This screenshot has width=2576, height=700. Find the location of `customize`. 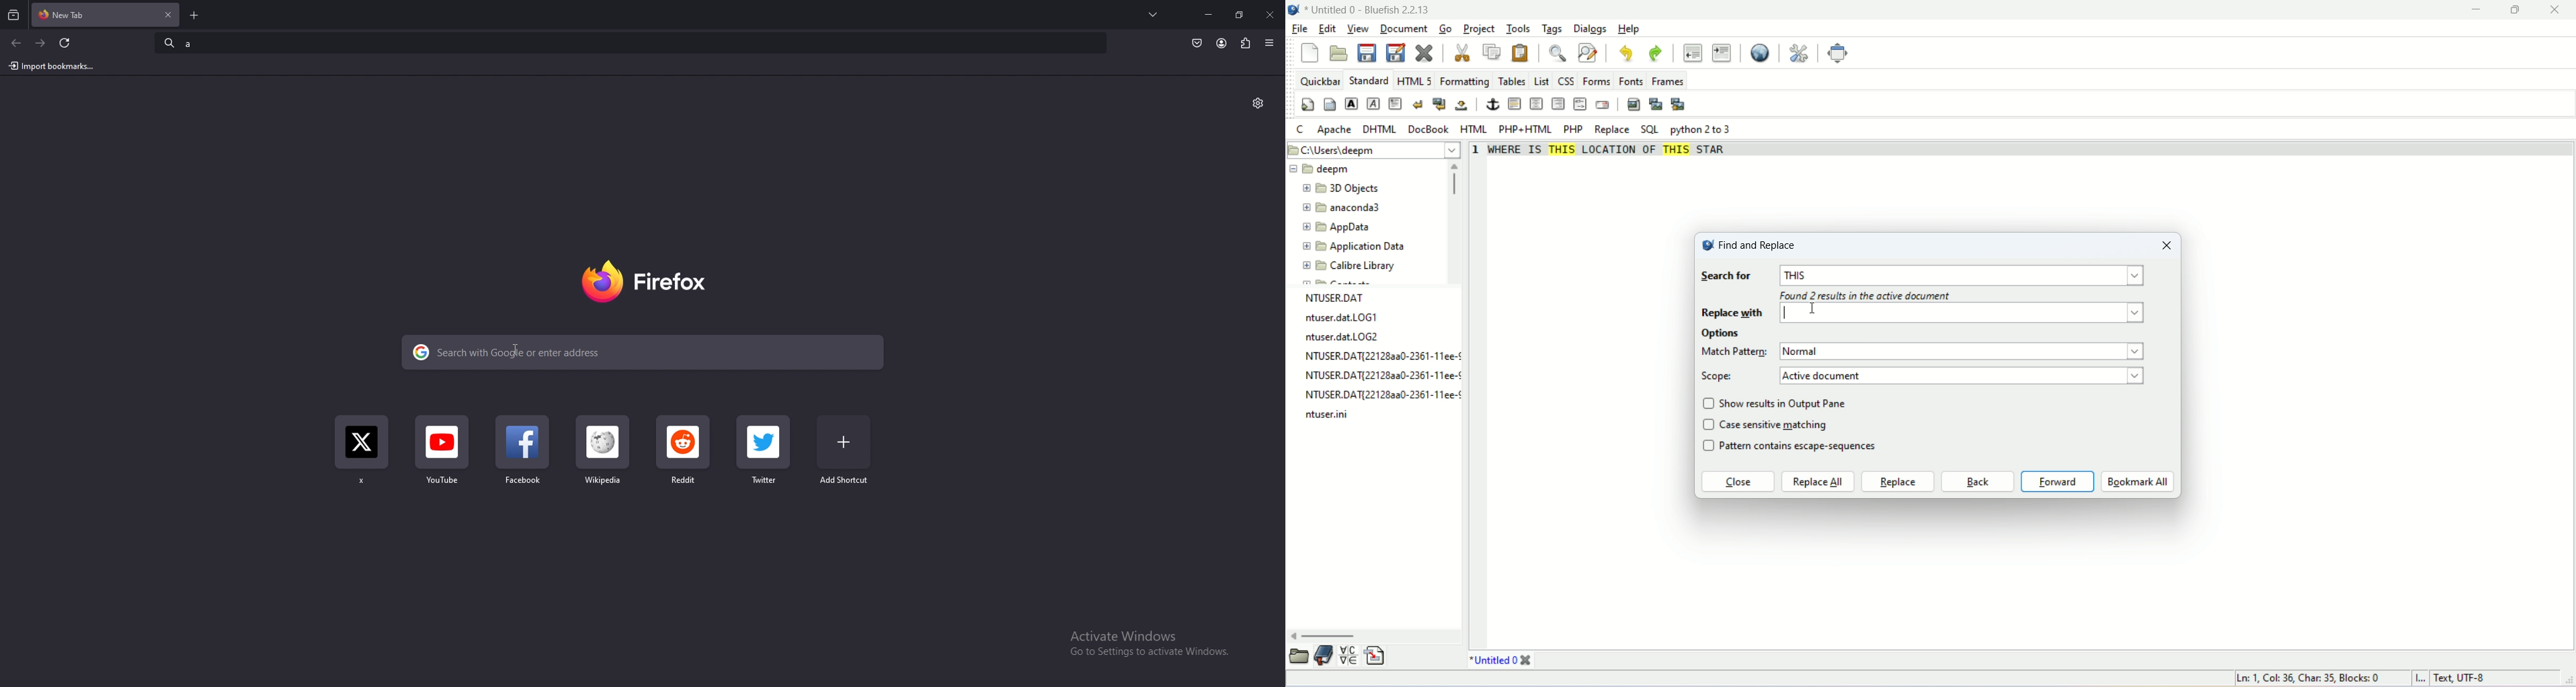

customize is located at coordinates (1258, 103).